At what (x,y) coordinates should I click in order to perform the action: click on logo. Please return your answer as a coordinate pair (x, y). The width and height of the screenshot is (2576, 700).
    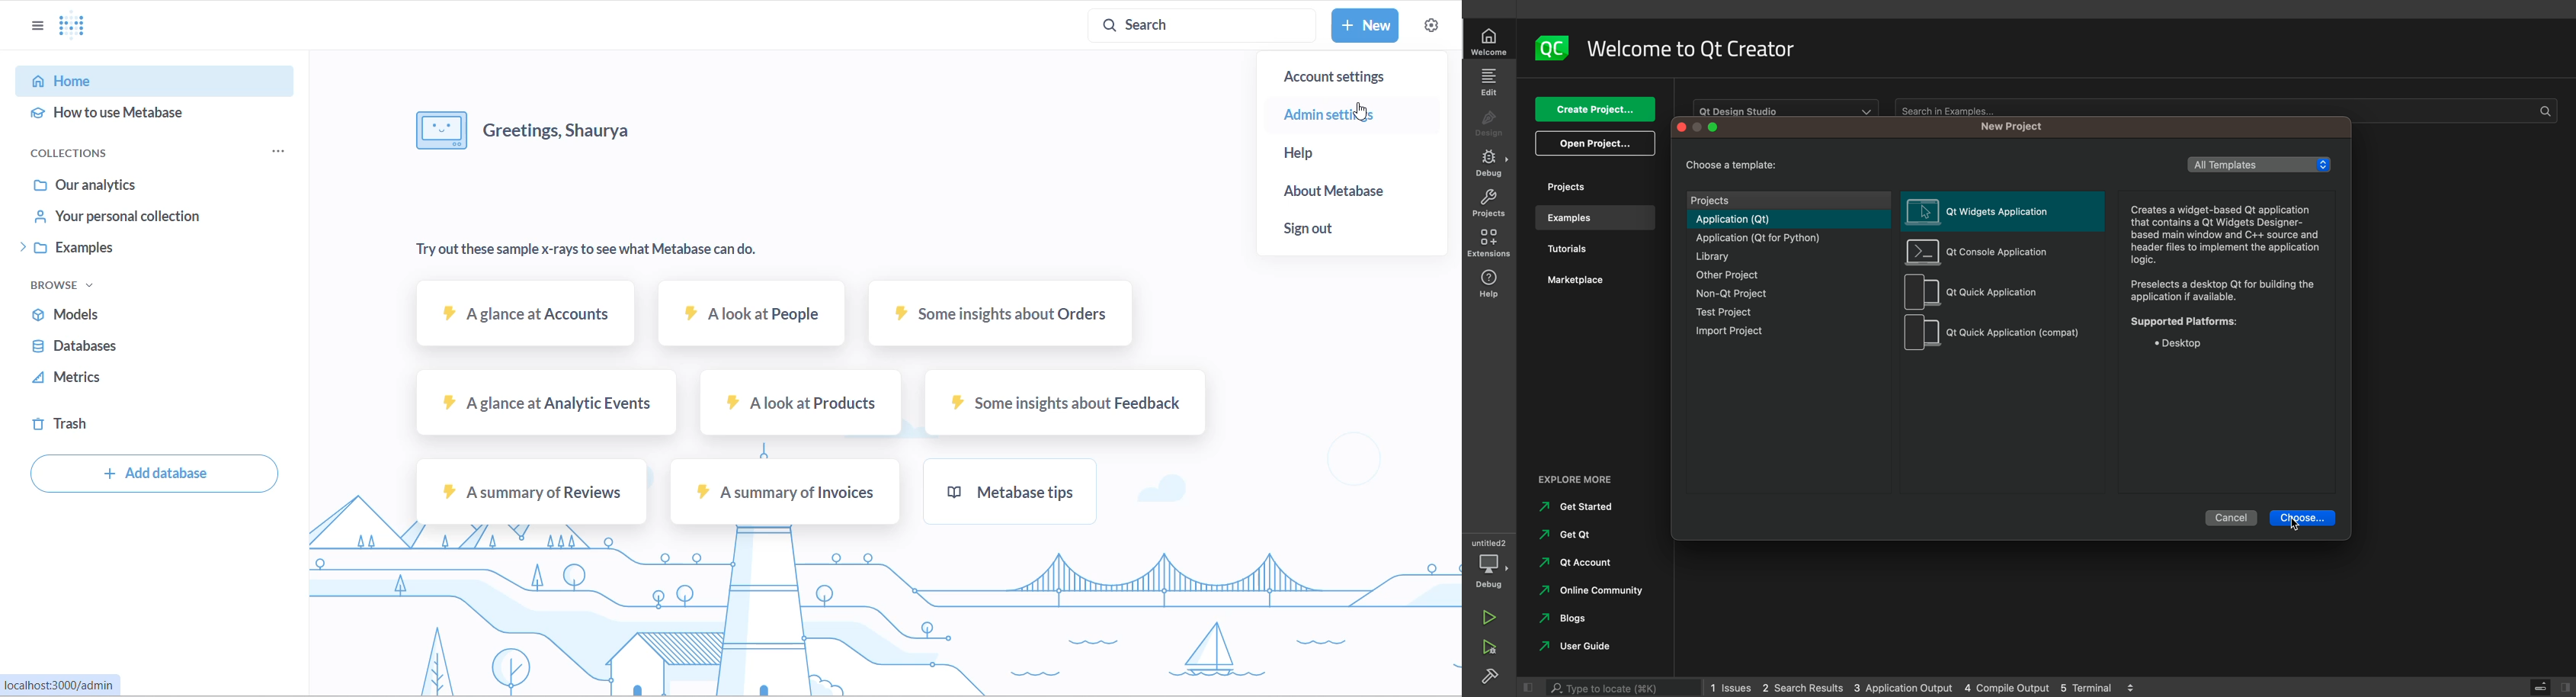
    Looking at the image, I should click on (1553, 48).